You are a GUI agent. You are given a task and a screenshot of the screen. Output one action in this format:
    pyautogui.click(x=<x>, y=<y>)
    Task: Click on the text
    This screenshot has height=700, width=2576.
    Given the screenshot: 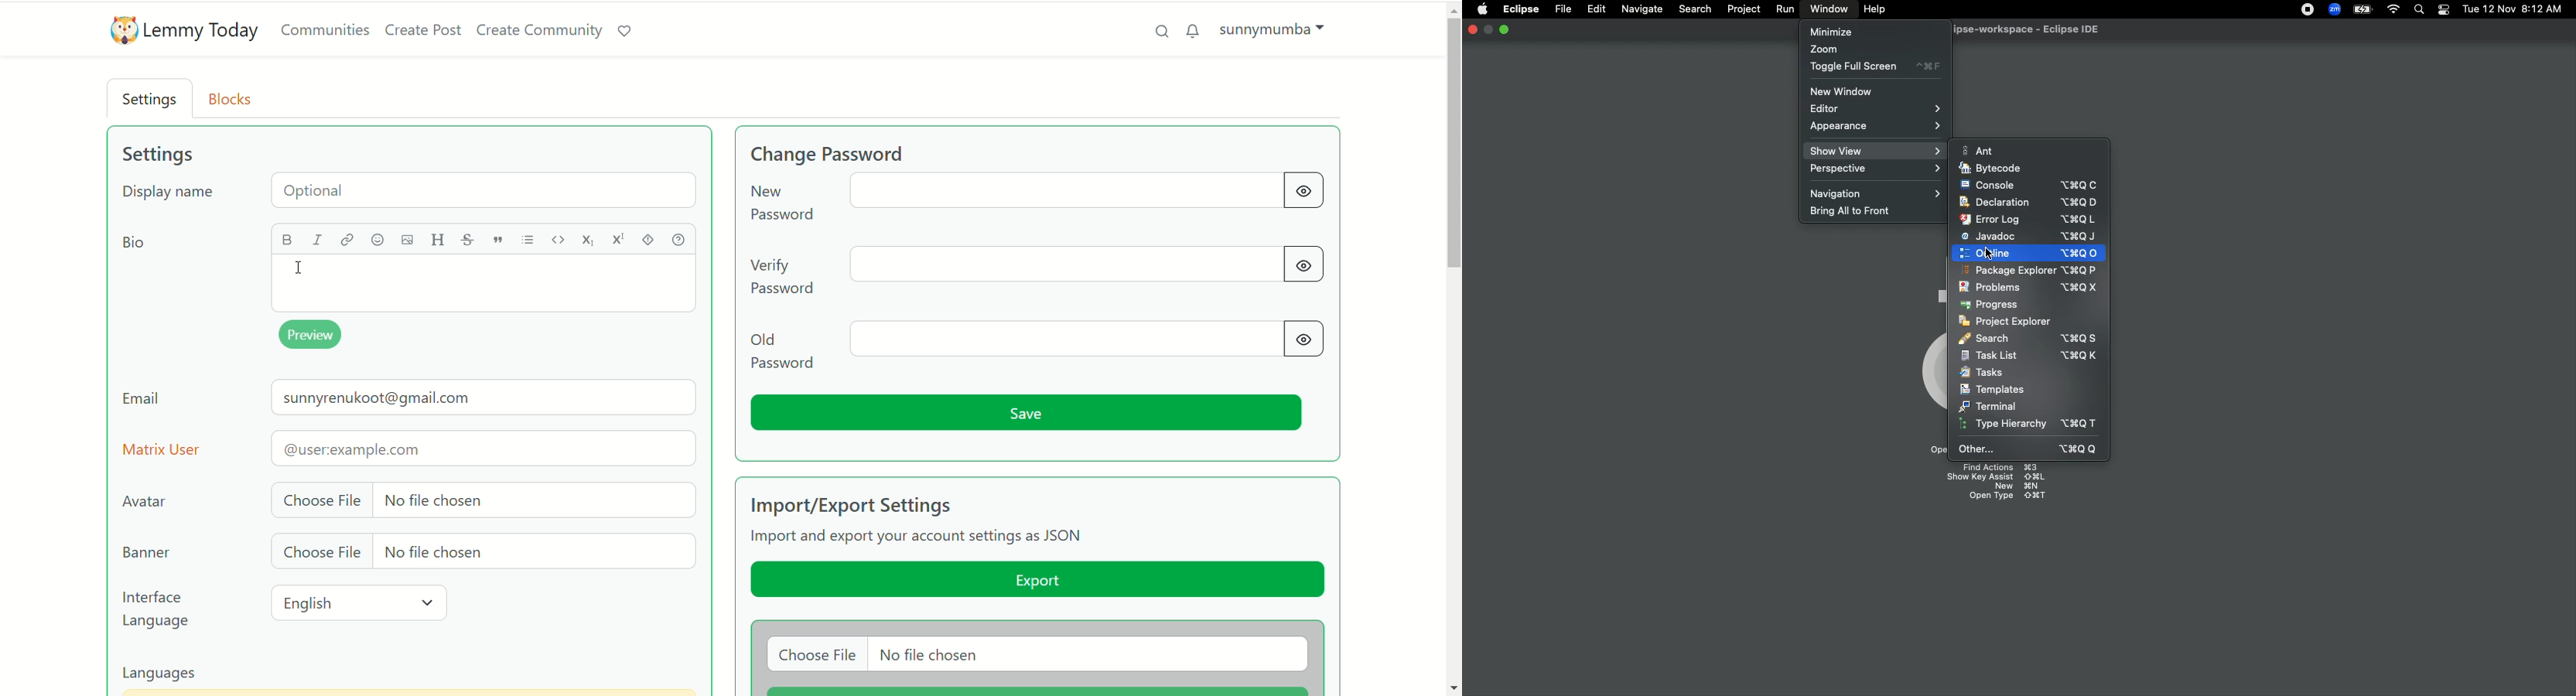 What is the action you would take?
    pyautogui.click(x=922, y=538)
    